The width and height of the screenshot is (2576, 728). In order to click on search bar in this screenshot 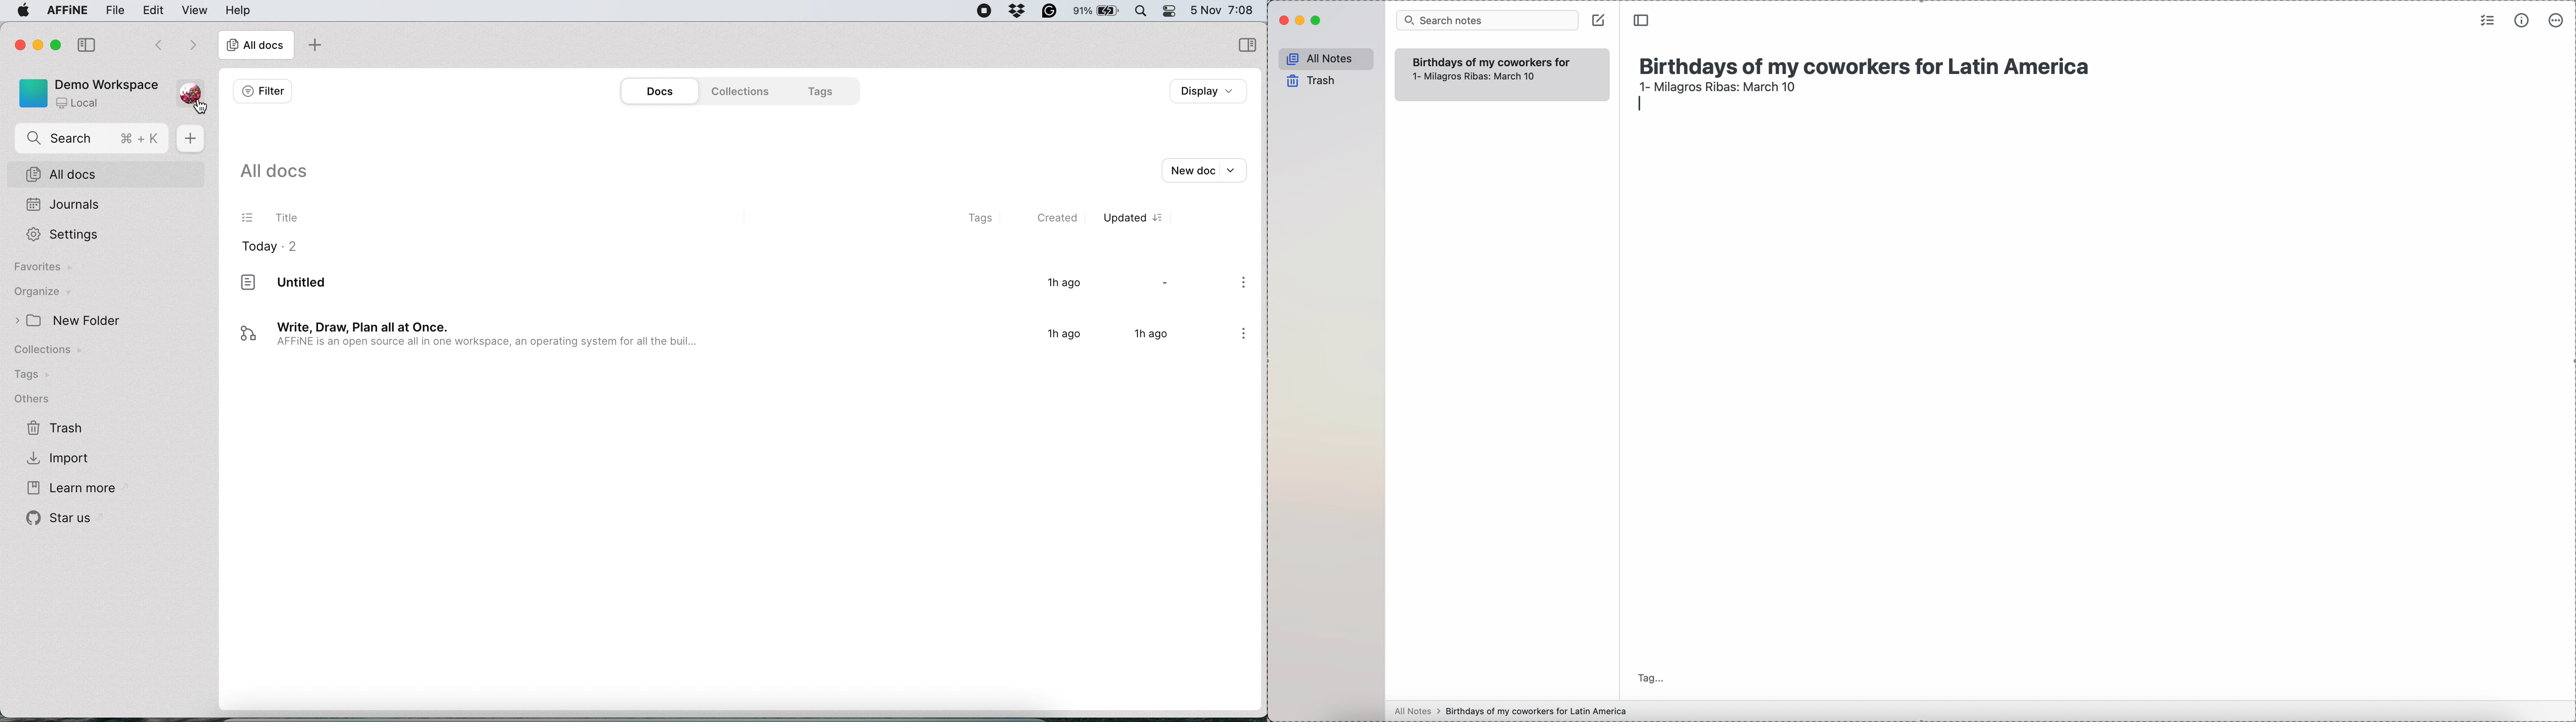, I will do `click(1486, 19)`.